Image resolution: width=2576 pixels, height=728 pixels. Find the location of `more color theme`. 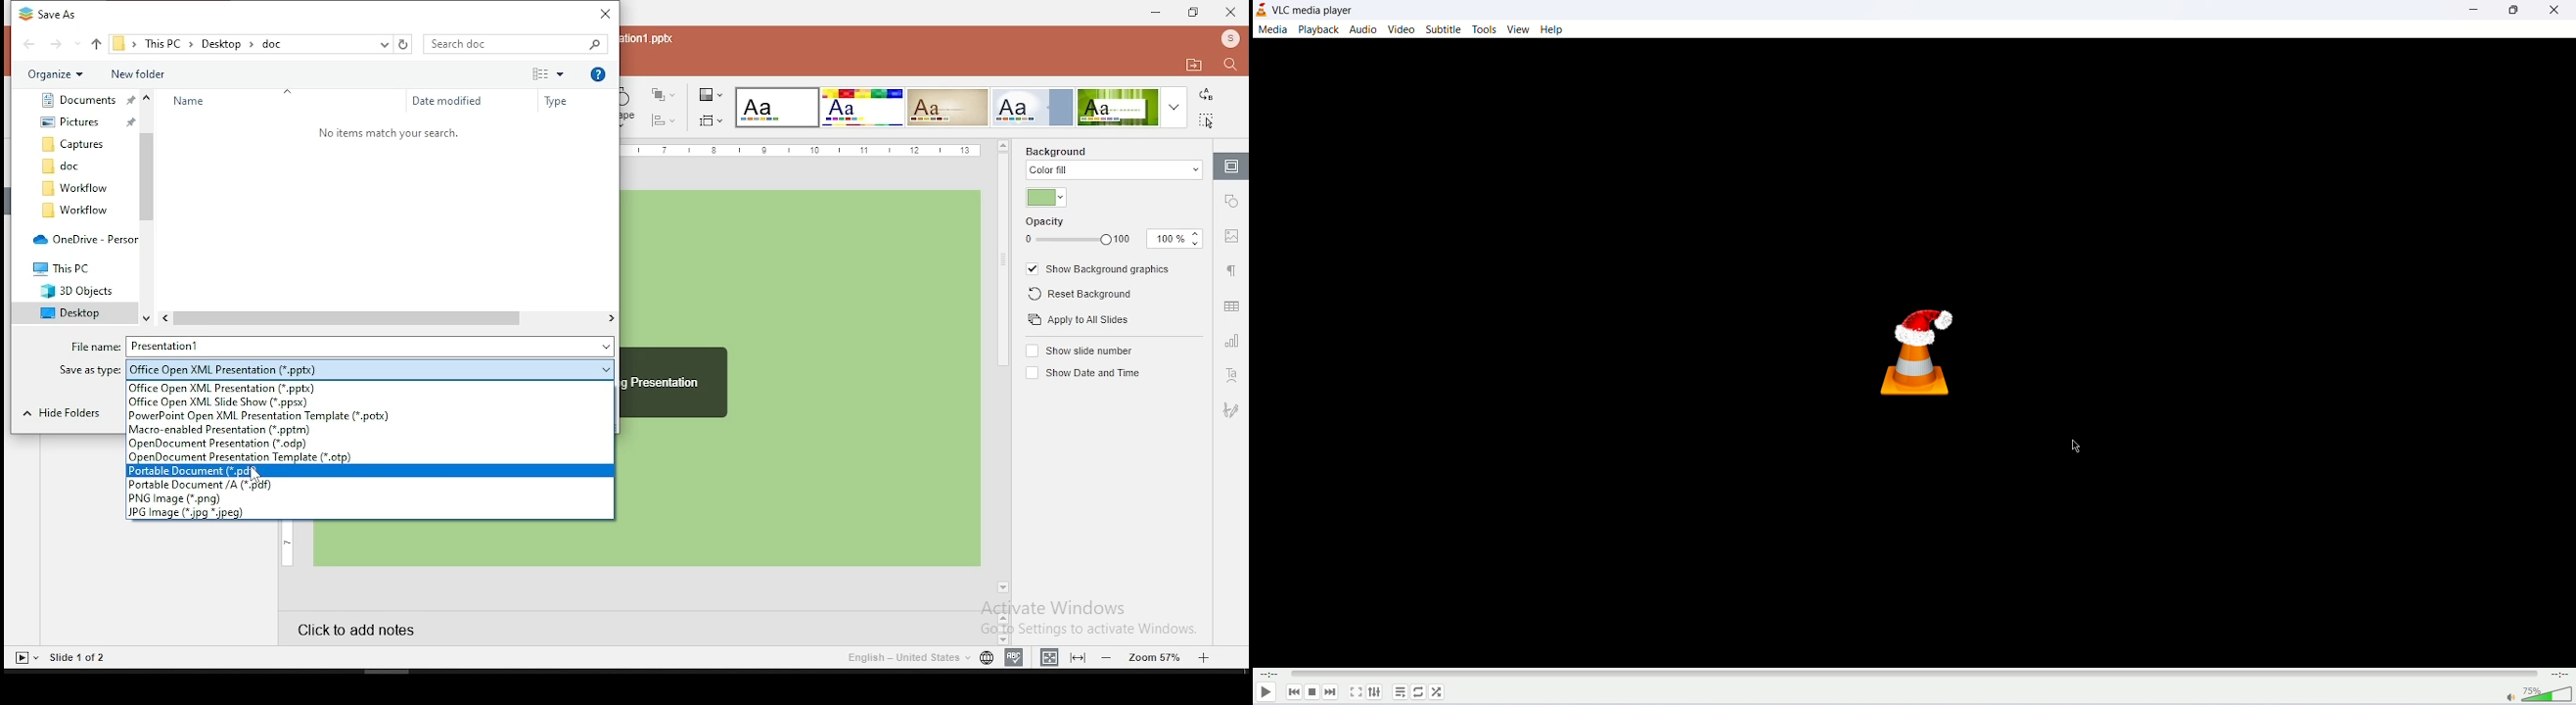

more color theme is located at coordinates (1173, 107).